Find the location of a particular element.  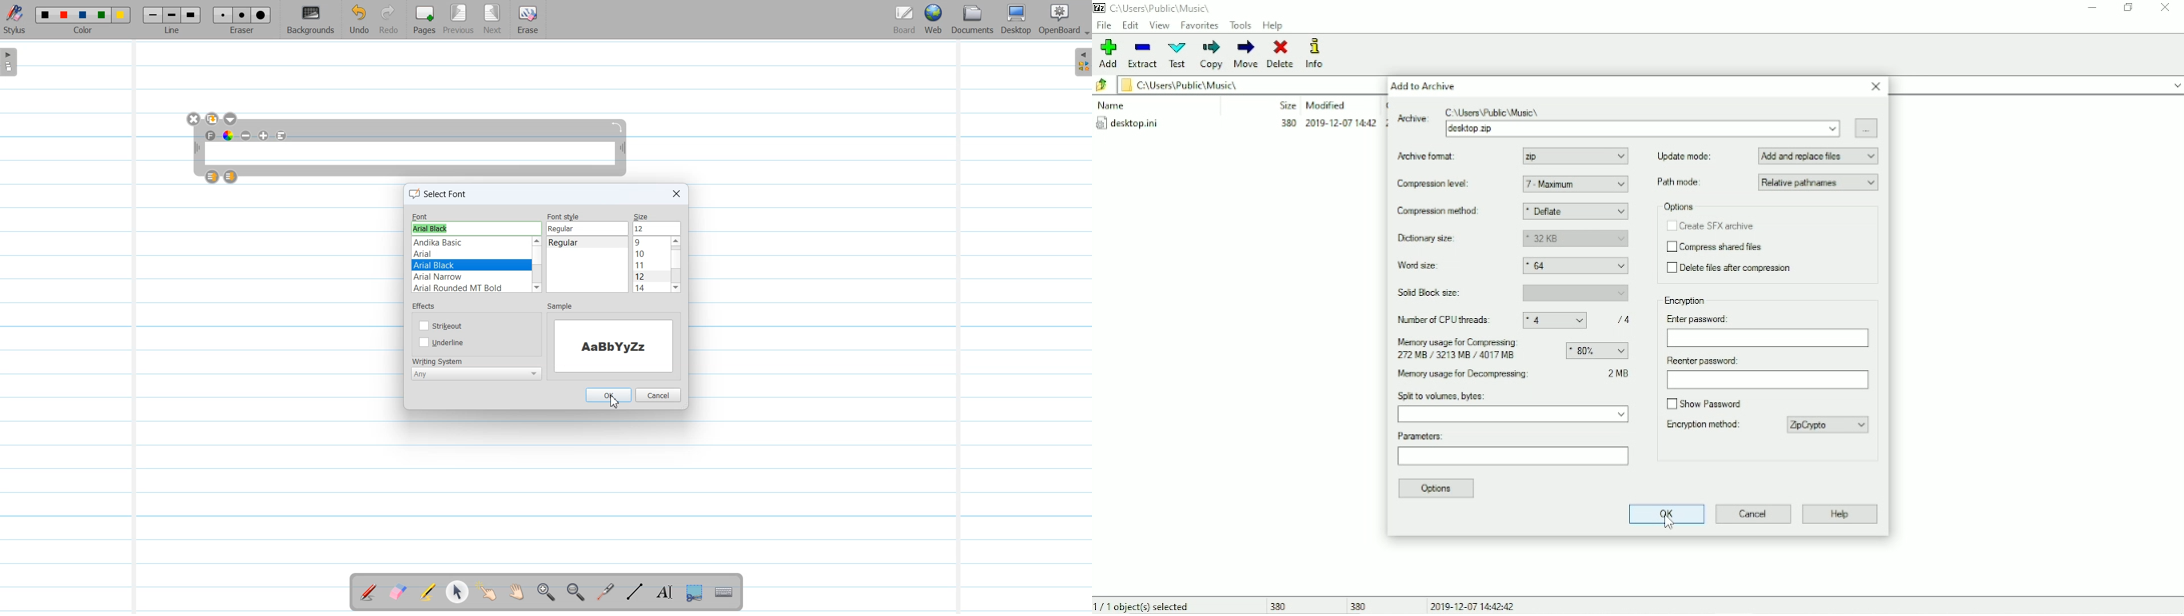

Draw Lines is located at coordinates (635, 592).